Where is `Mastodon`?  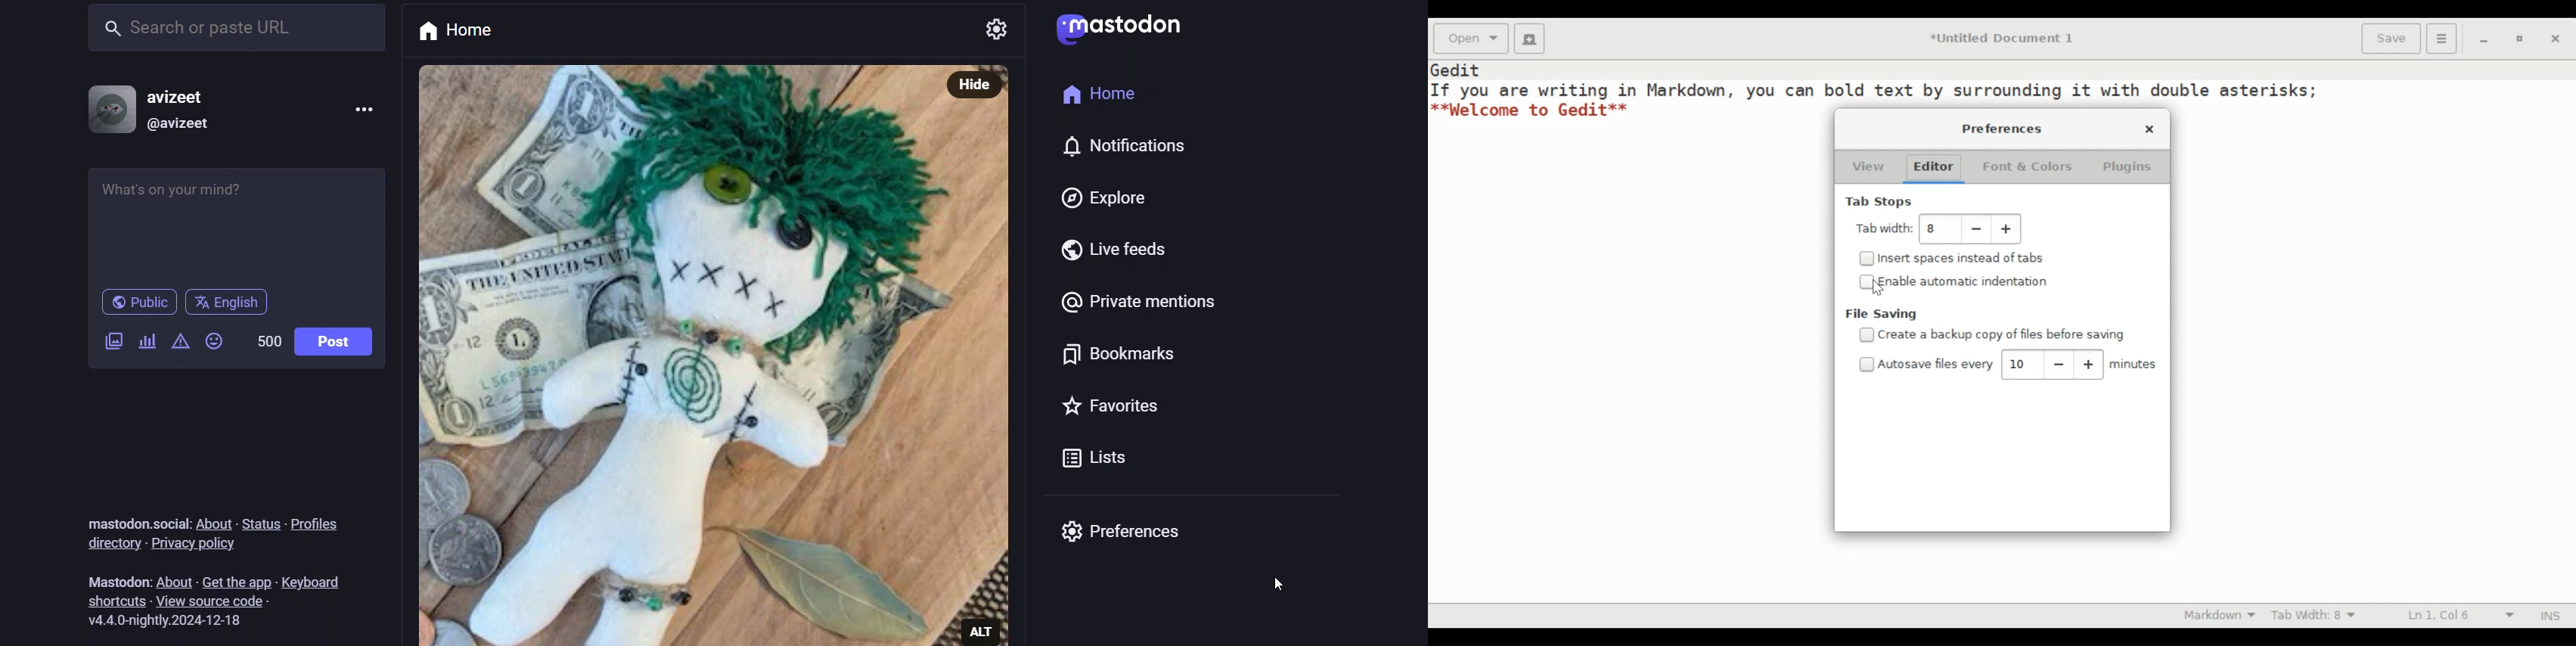
Mastodon is located at coordinates (118, 581).